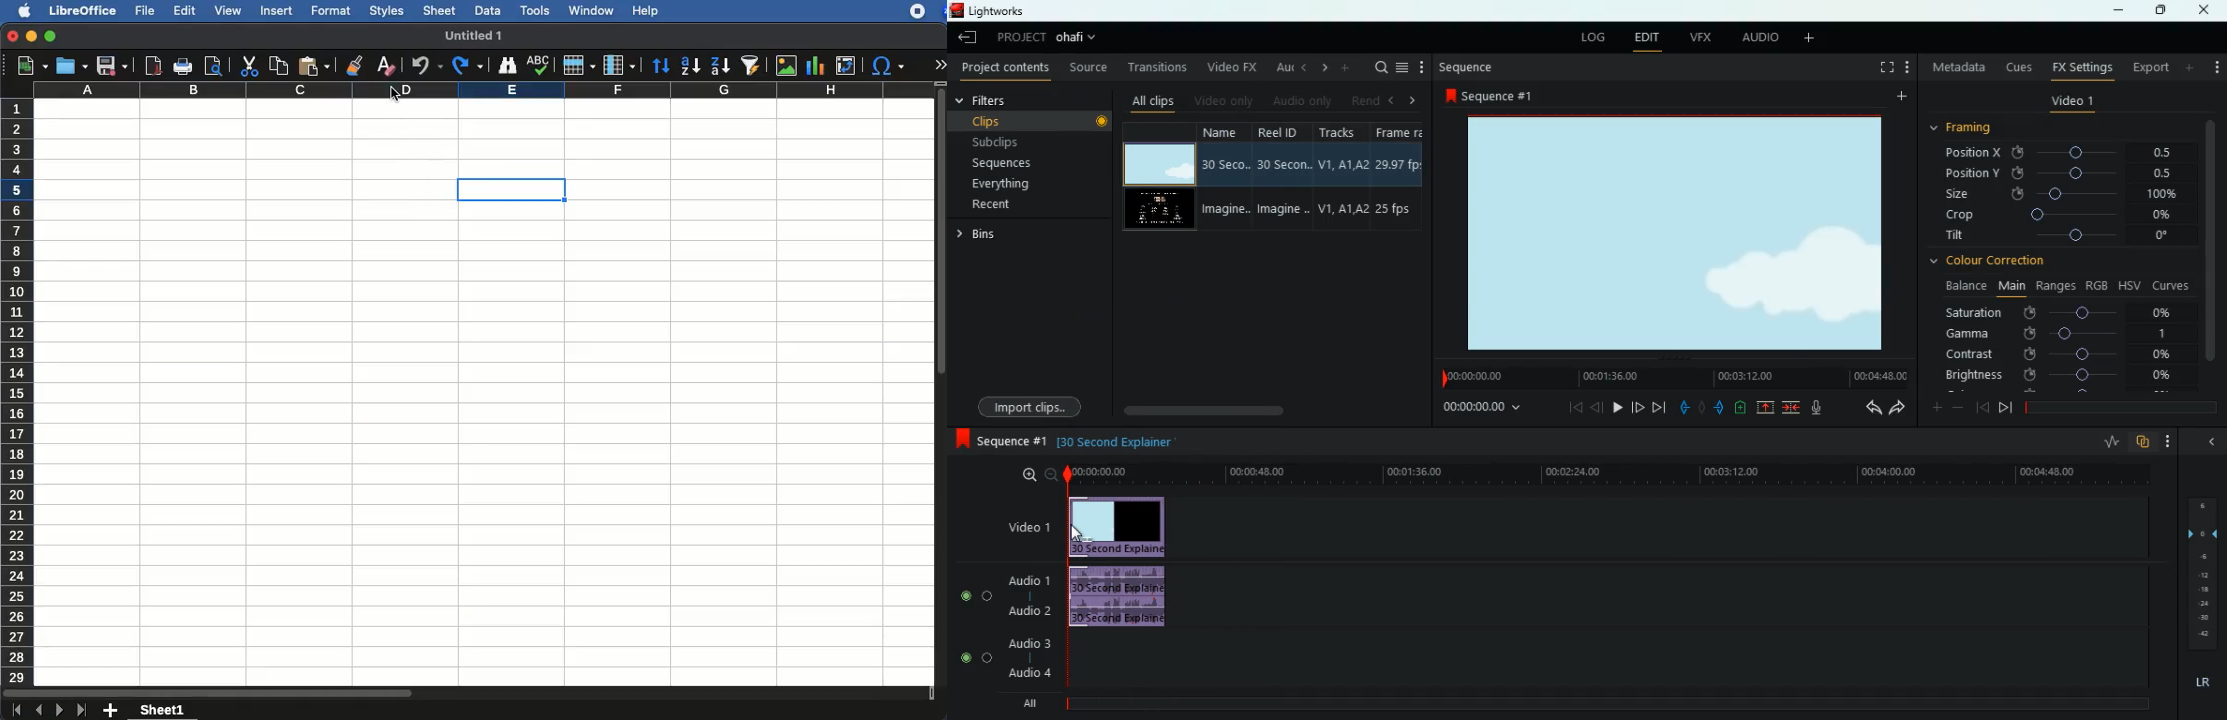 This screenshot has width=2240, height=728. Describe the element at coordinates (2117, 10) in the screenshot. I see `minimize` at that location.